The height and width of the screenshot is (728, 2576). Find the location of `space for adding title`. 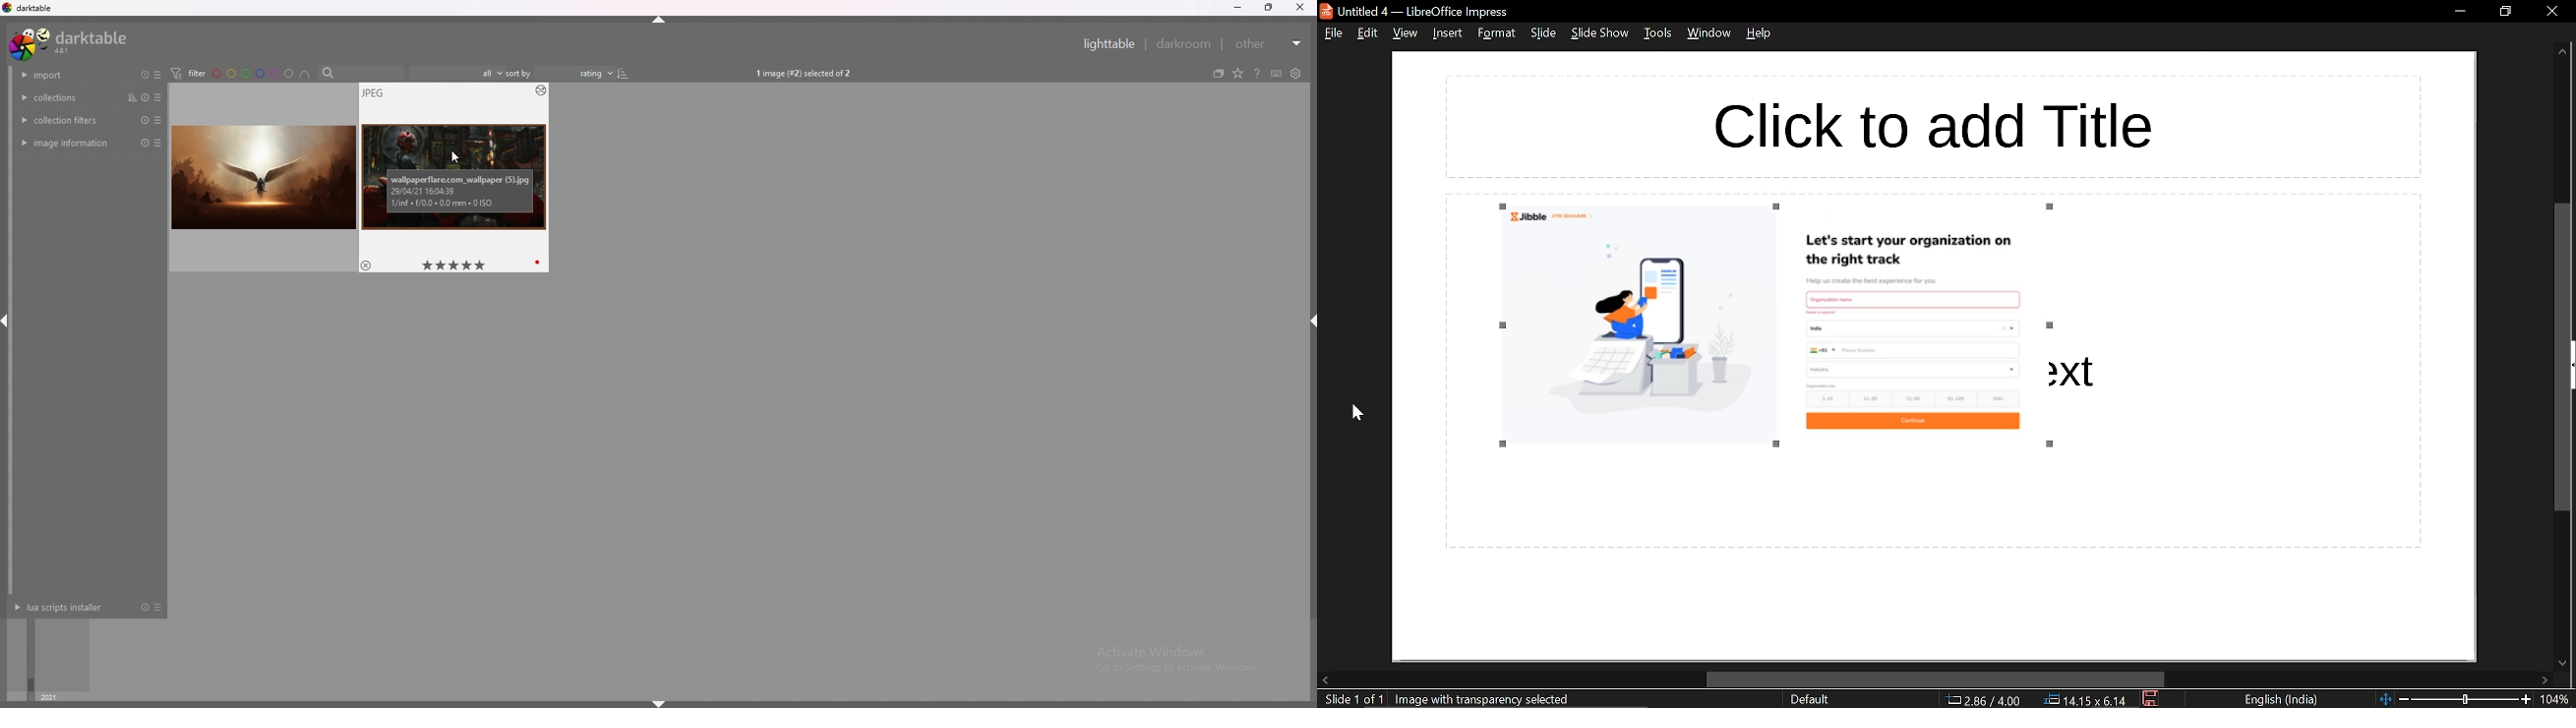

space for adding title is located at coordinates (1933, 126).